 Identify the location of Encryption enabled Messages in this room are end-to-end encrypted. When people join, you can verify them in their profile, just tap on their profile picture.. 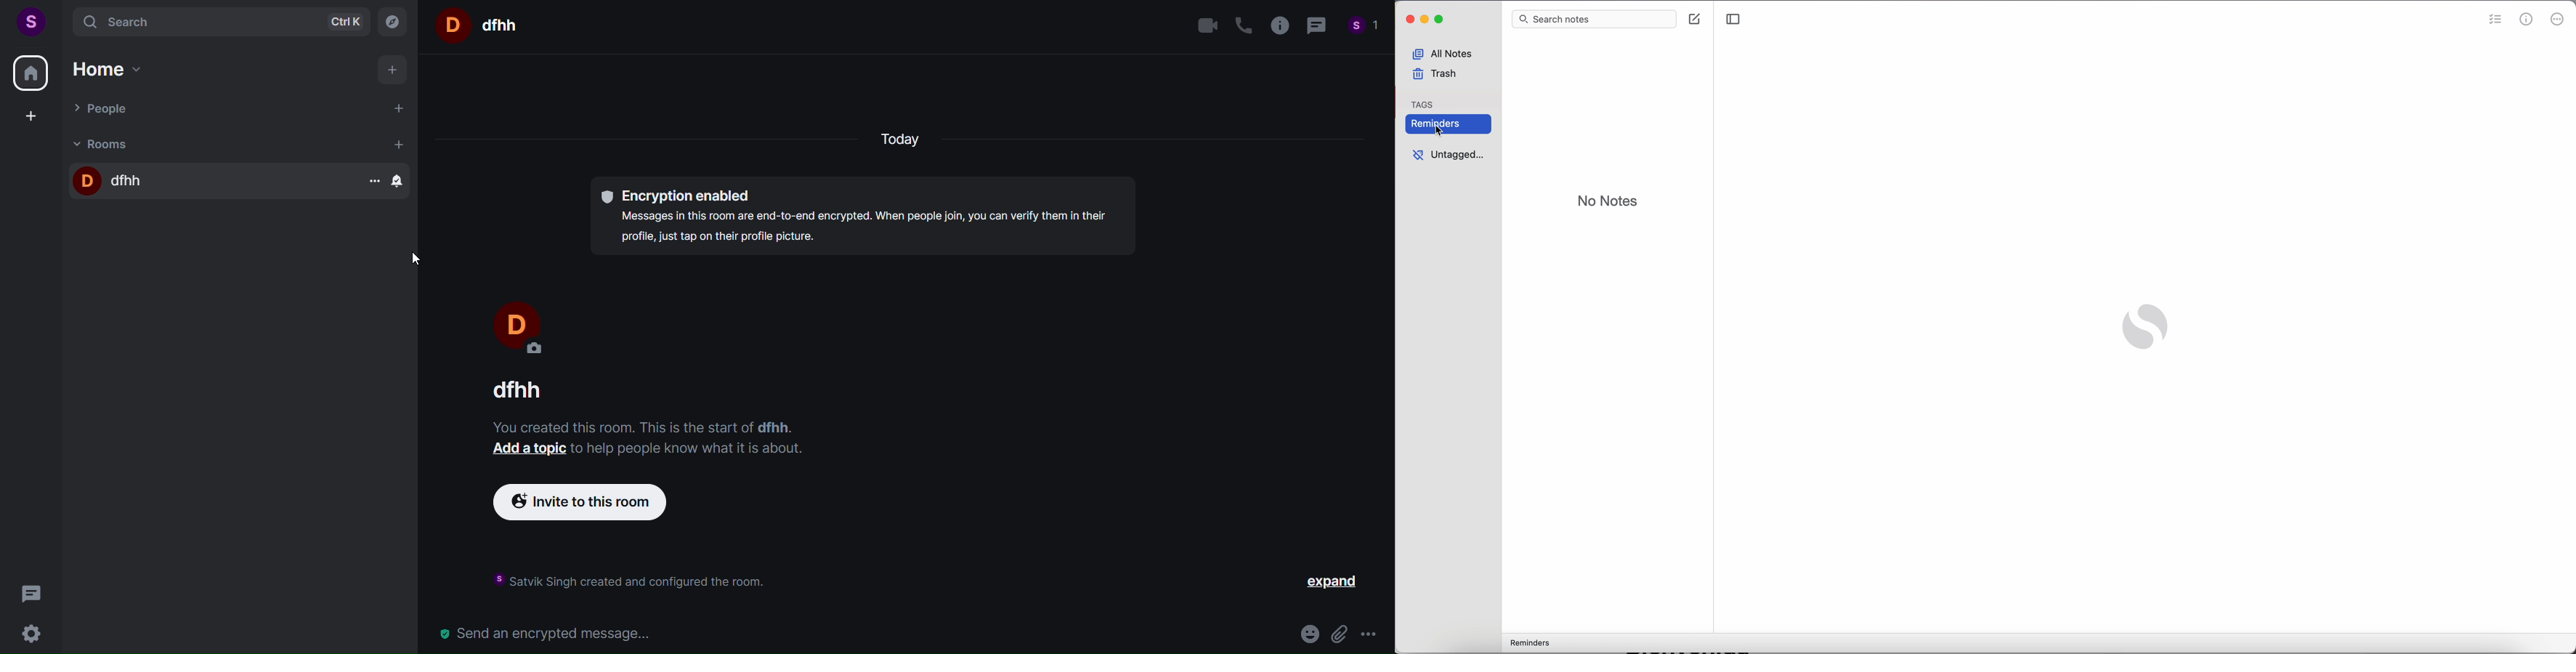
(863, 218).